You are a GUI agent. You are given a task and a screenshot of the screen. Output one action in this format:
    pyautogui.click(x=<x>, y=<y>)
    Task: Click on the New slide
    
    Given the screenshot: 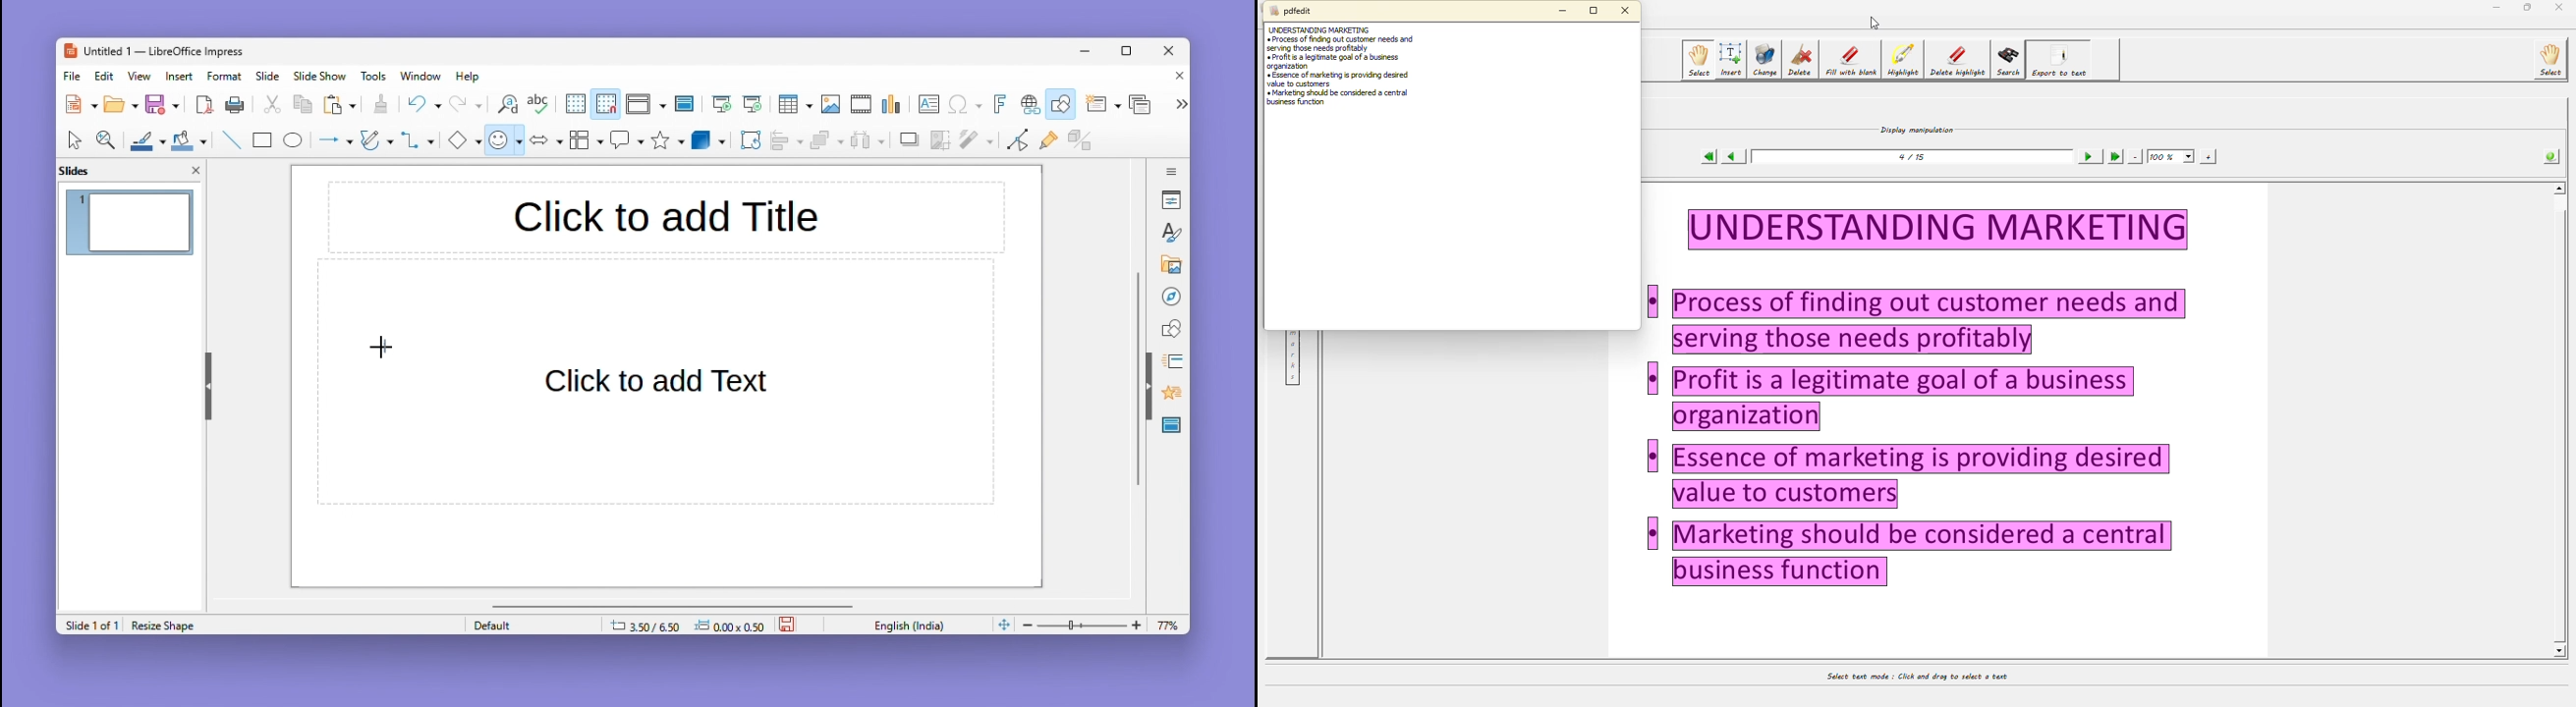 What is the action you would take?
    pyautogui.click(x=1102, y=105)
    